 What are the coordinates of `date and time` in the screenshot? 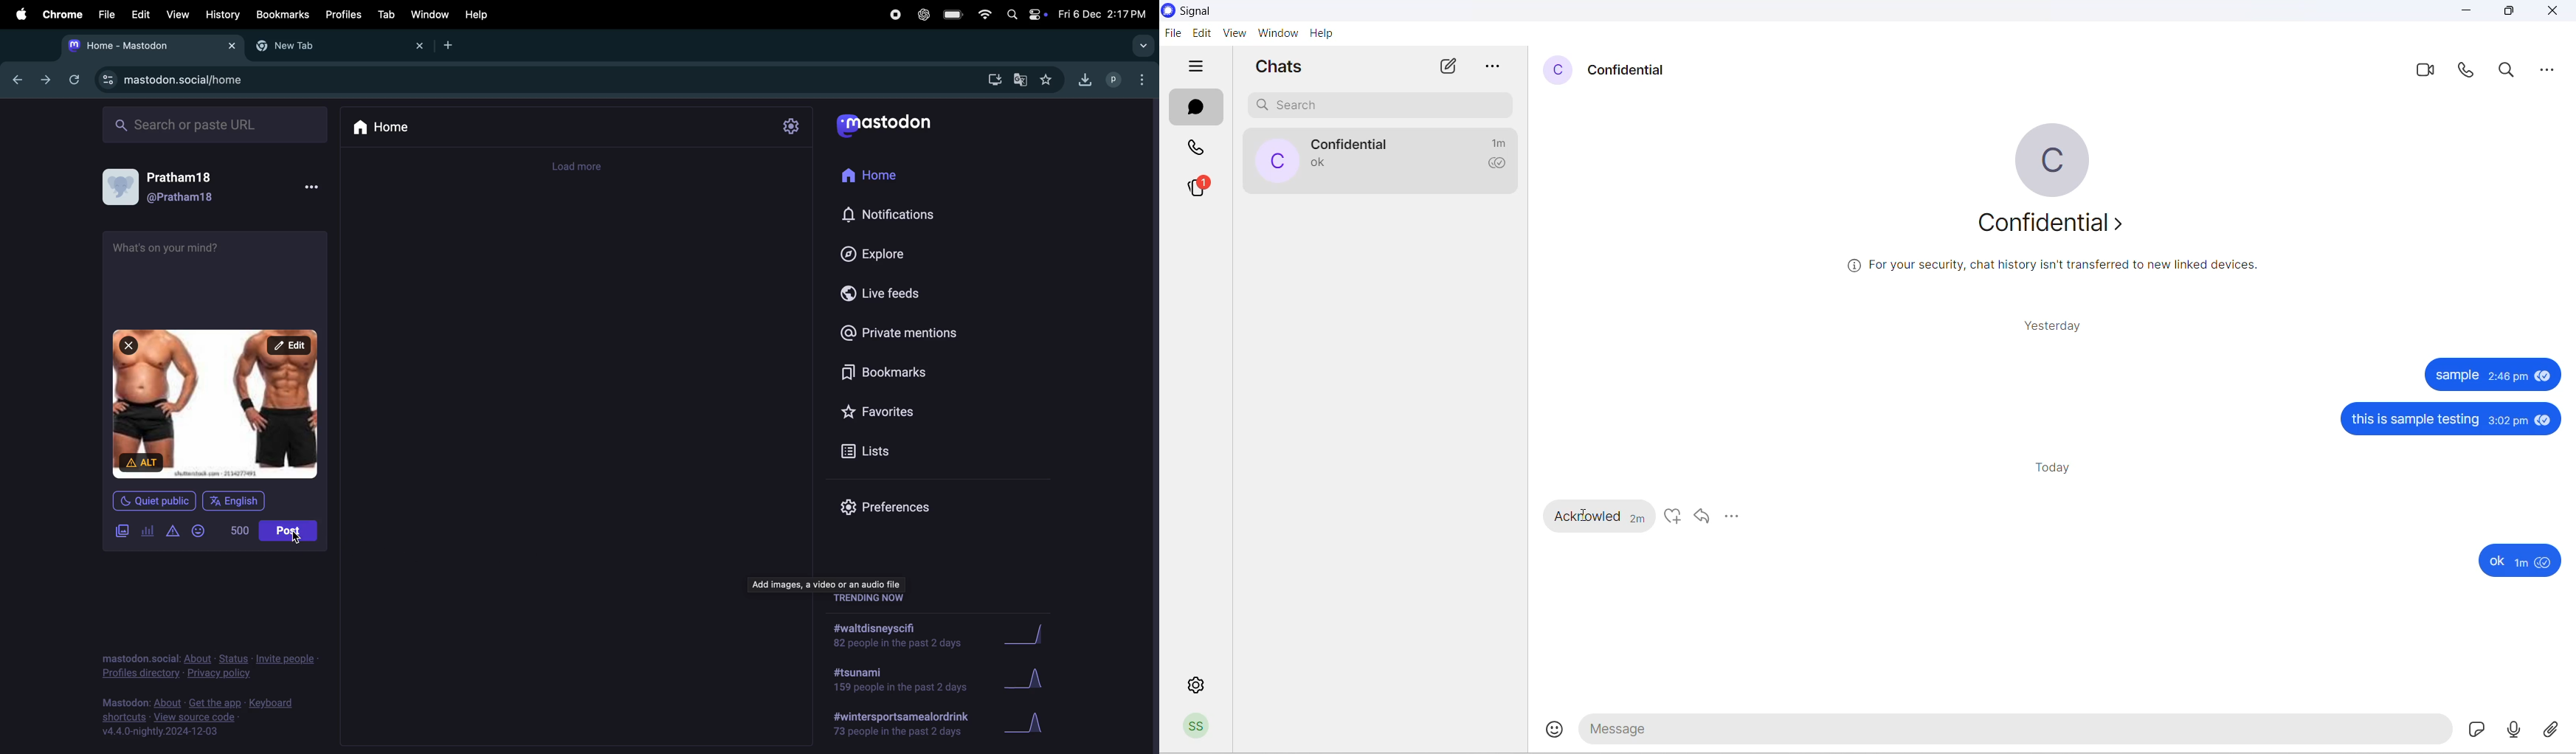 It's located at (1102, 13).